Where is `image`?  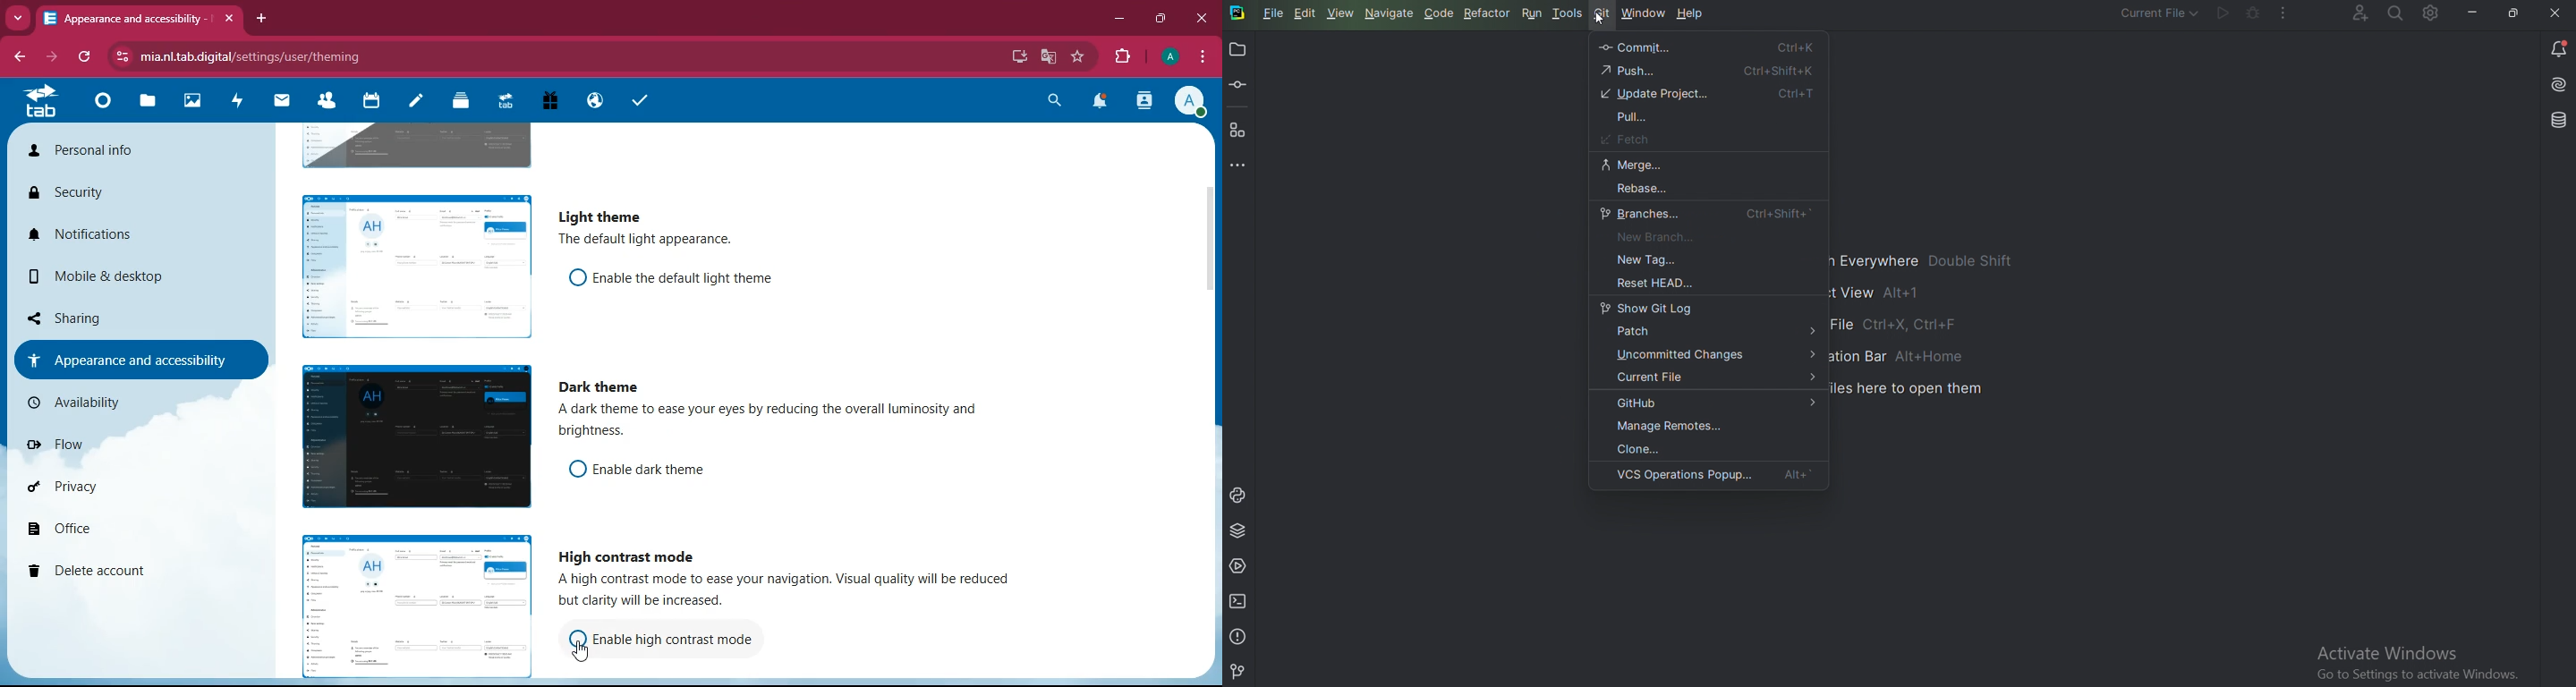
image is located at coordinates (409, 602).